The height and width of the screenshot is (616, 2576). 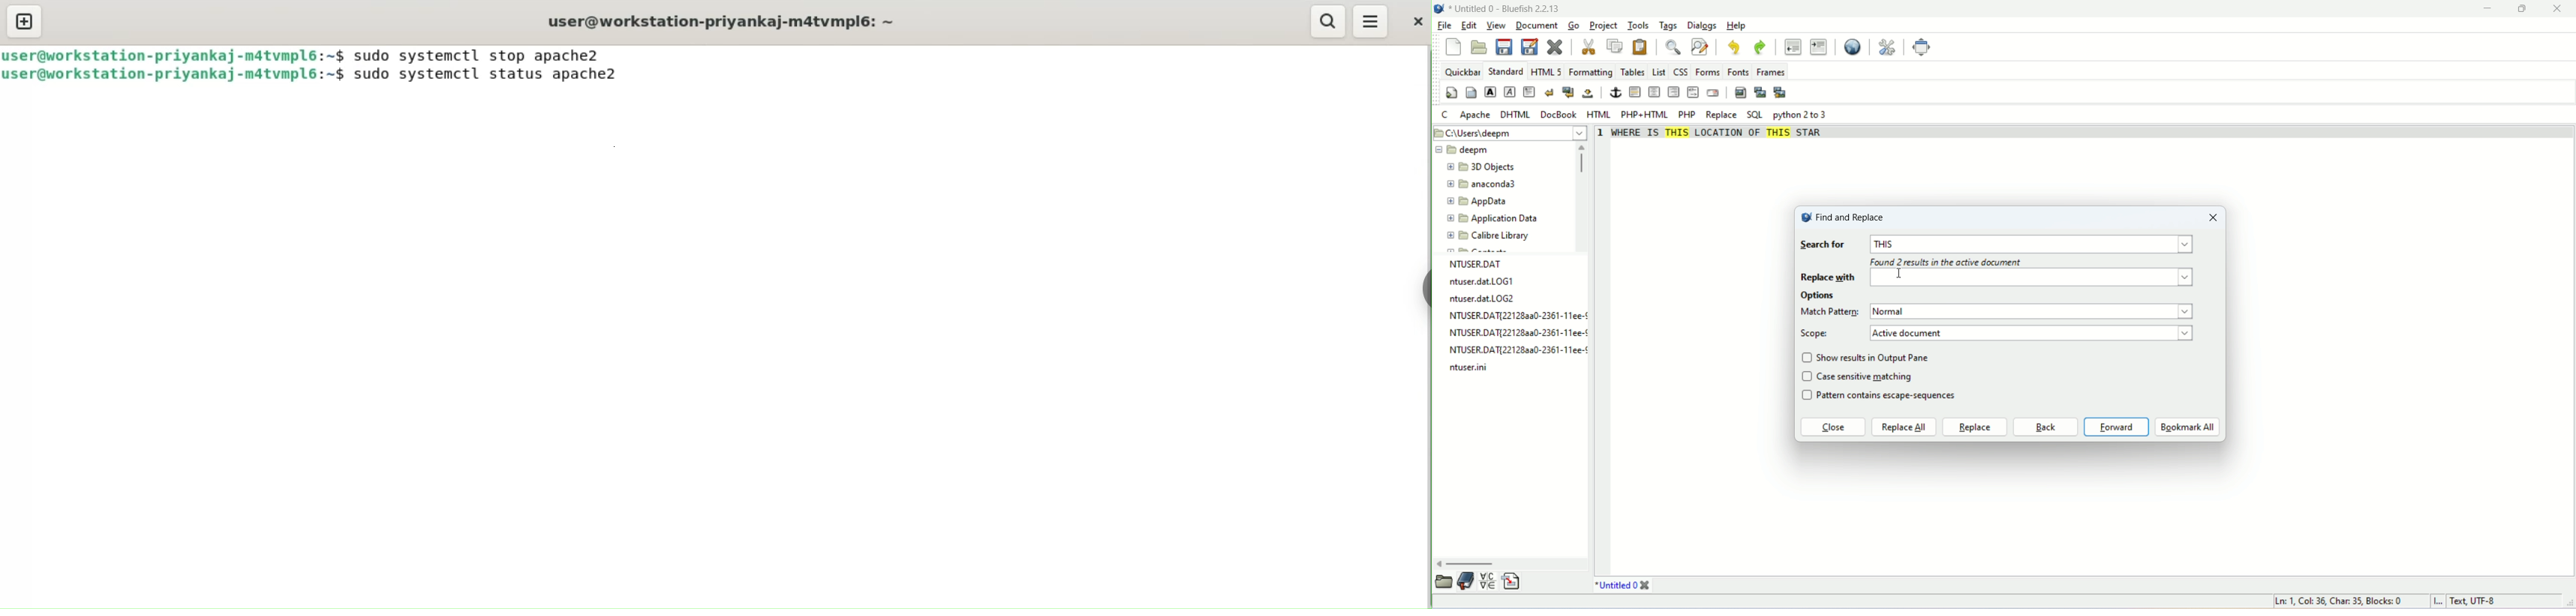 I want to click on forward, so click(x=2117, y=427).